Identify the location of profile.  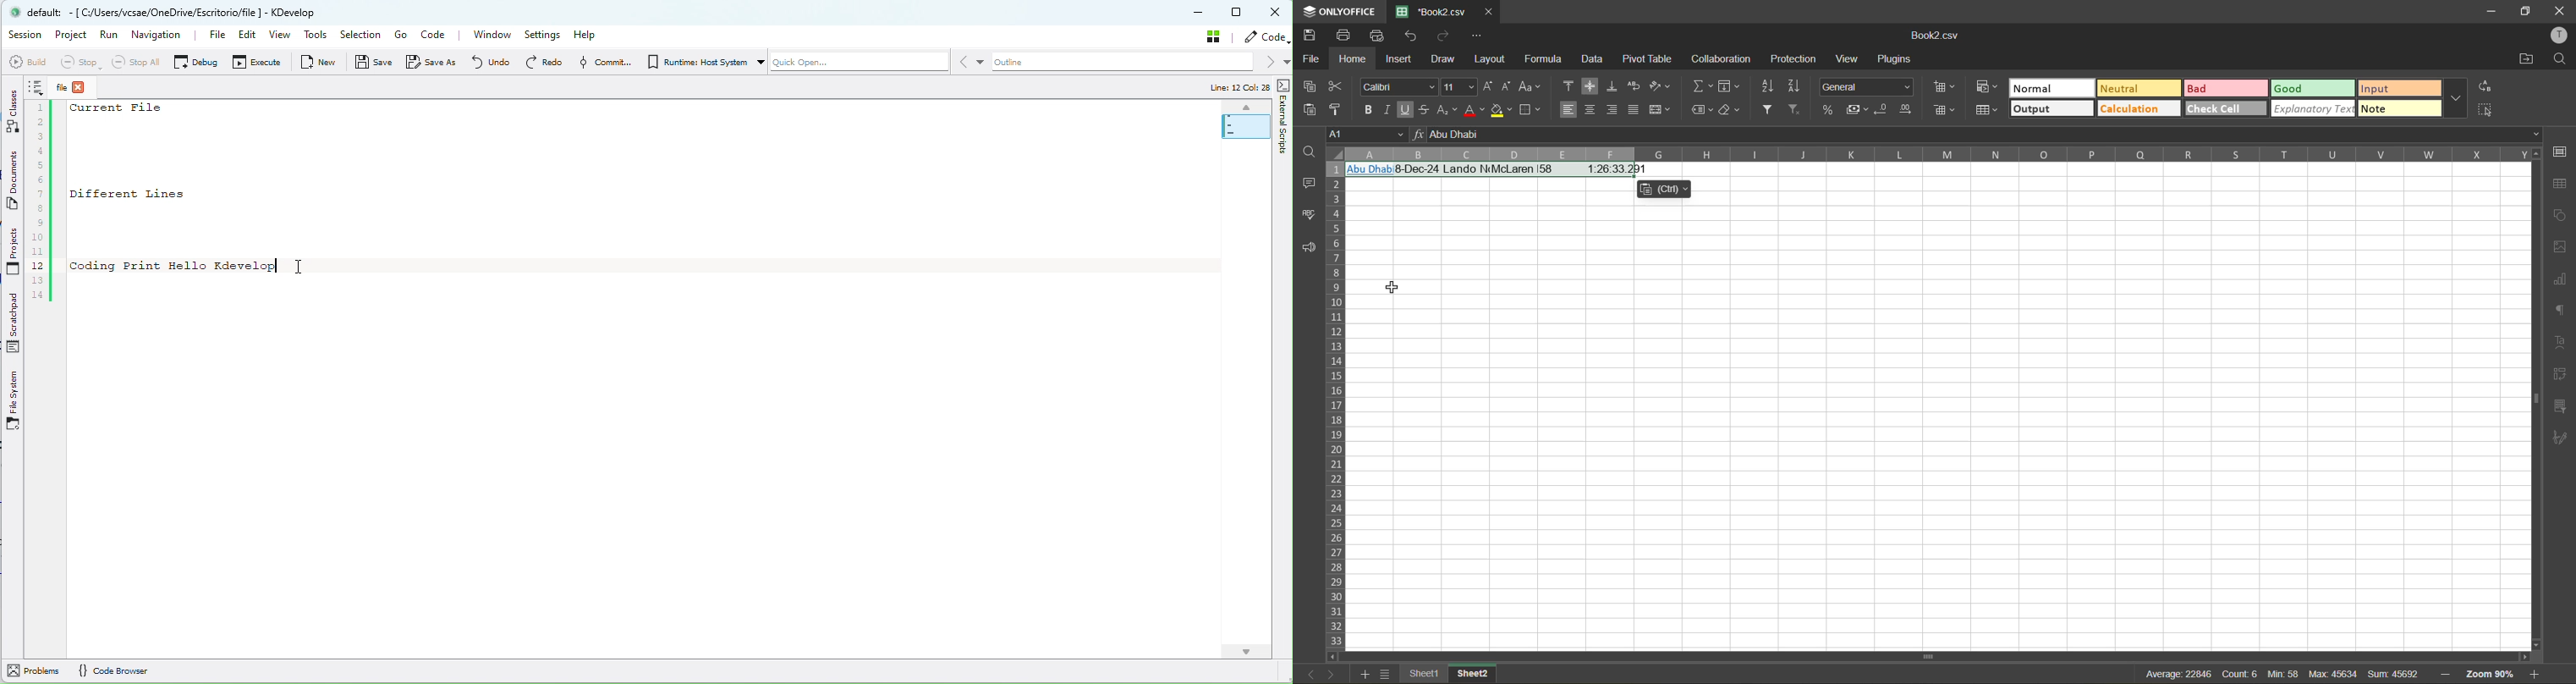
(2561, 36).